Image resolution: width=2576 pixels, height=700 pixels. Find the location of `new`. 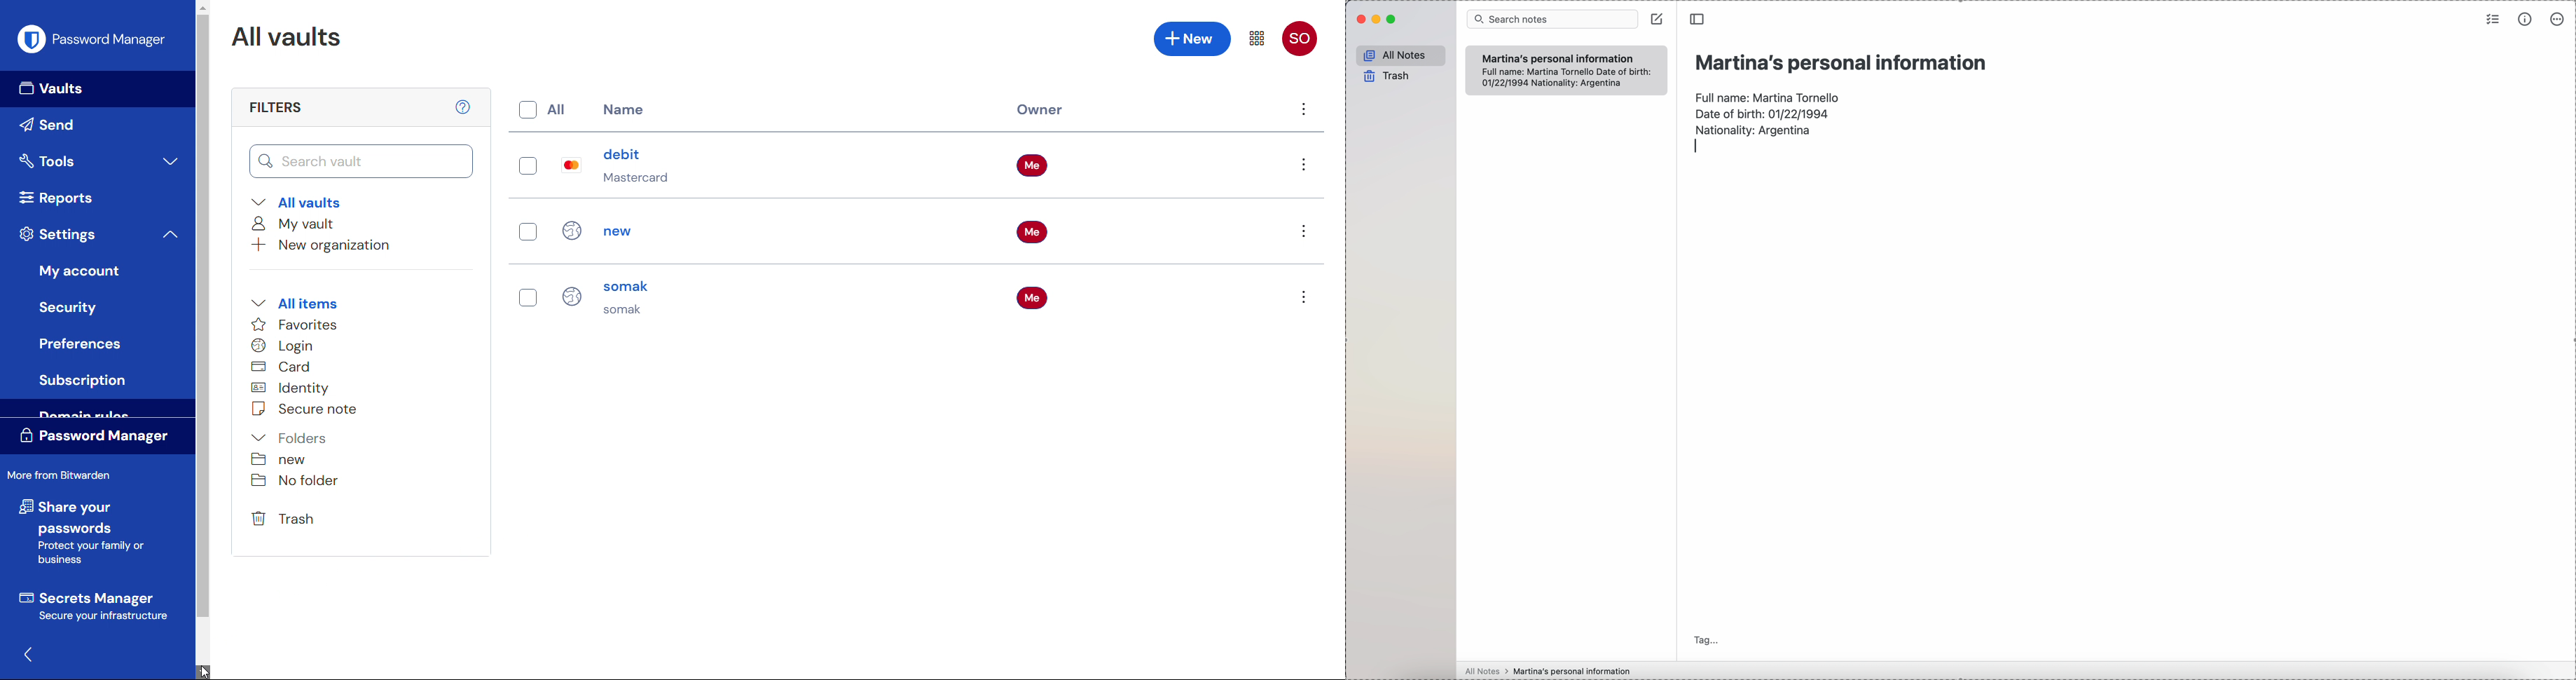

new is located at coordinates (631, 230).